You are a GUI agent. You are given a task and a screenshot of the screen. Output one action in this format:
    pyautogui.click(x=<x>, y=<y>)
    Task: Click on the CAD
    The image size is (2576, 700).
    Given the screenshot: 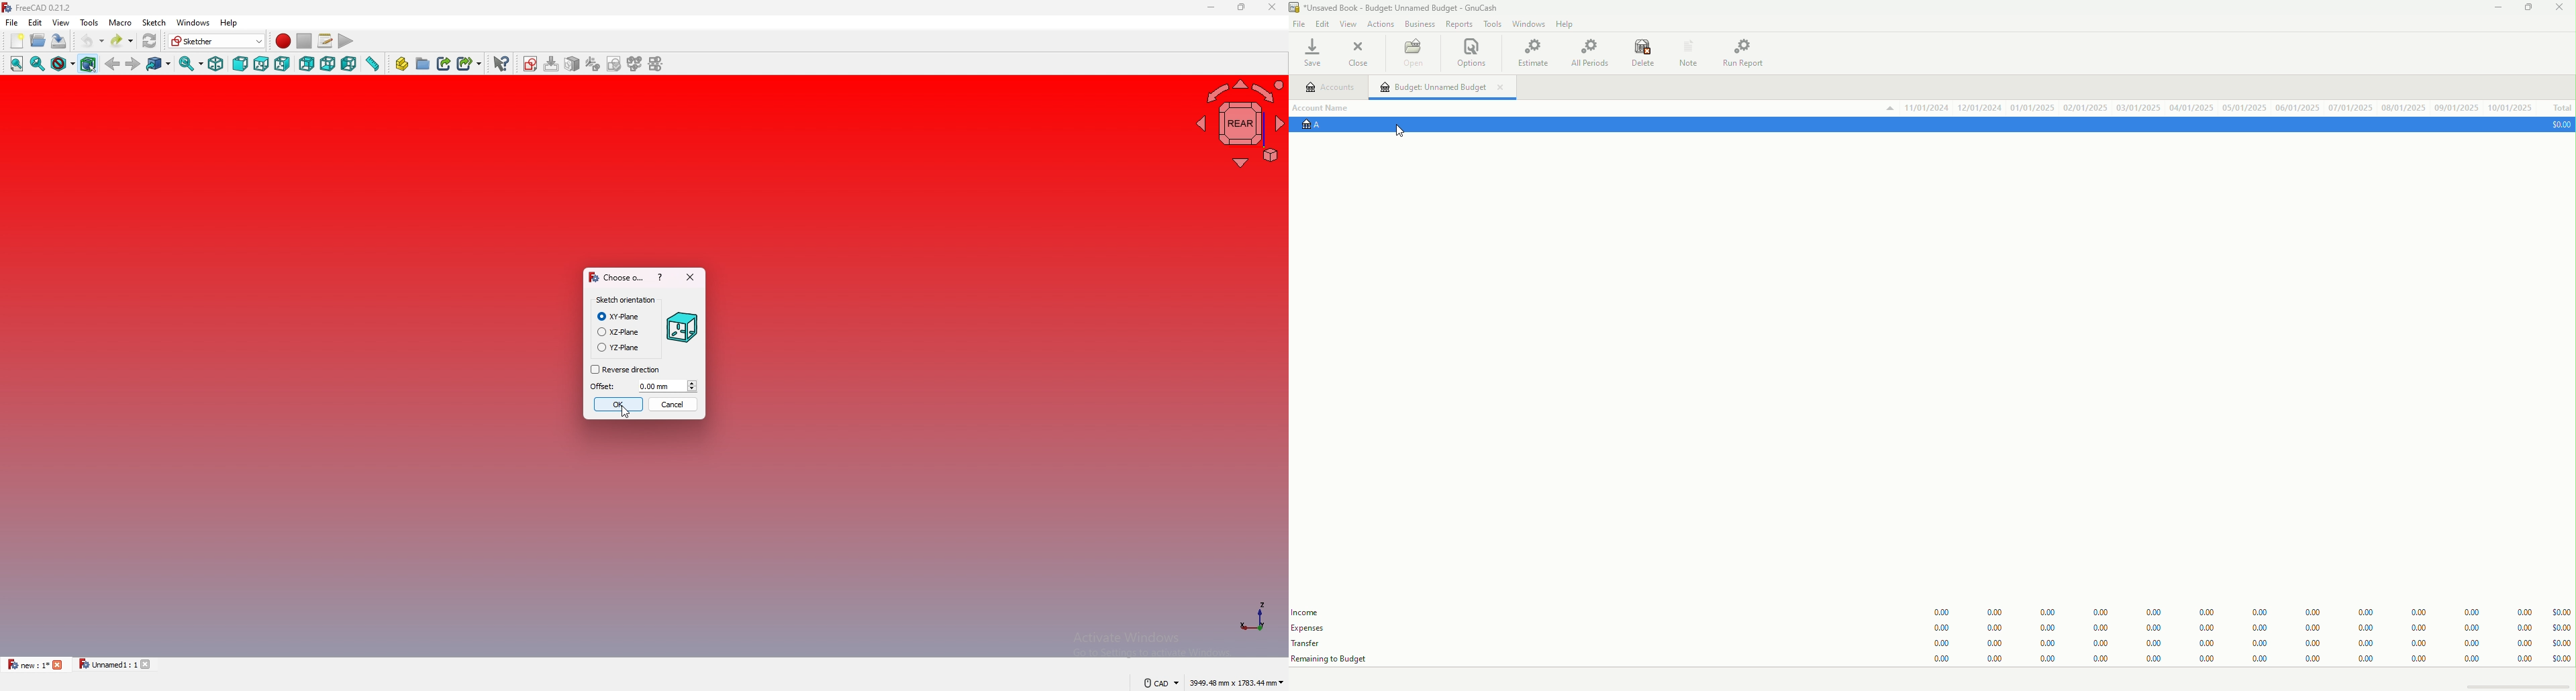 What is the action you would take?
    pyautogui.click(x=1161, y=682)
    